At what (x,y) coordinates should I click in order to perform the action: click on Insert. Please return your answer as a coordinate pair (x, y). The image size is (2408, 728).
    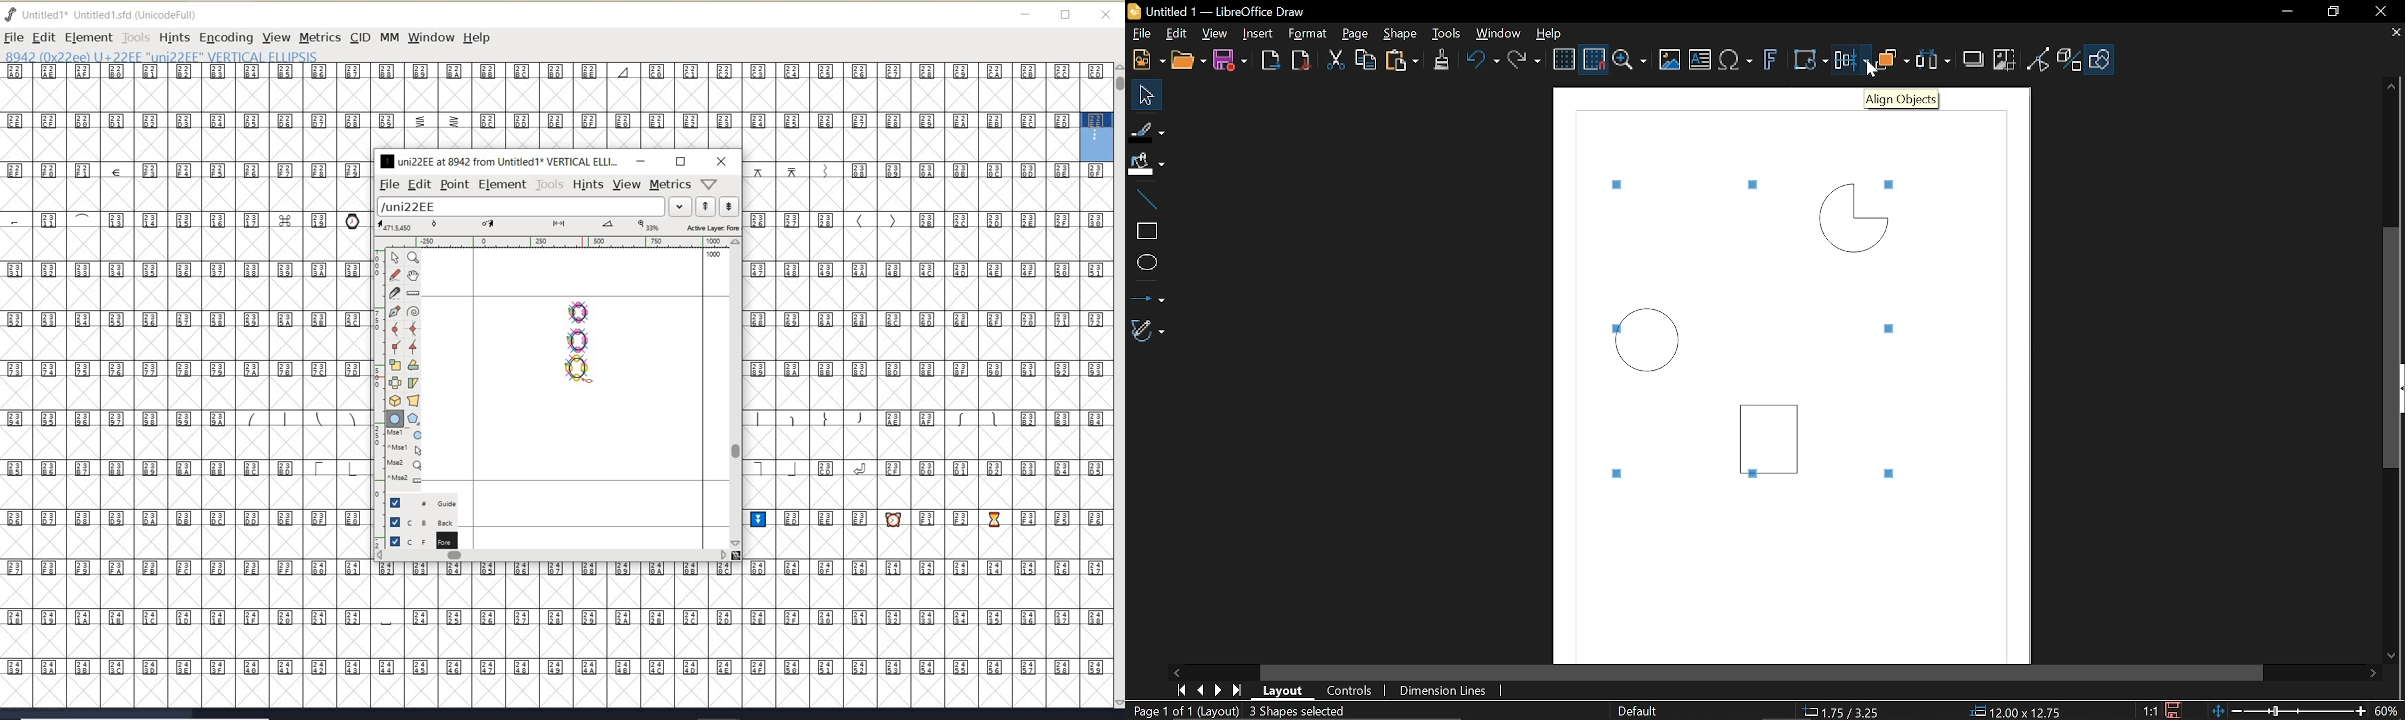
    Looking at the image, I should click on (1258, 32).